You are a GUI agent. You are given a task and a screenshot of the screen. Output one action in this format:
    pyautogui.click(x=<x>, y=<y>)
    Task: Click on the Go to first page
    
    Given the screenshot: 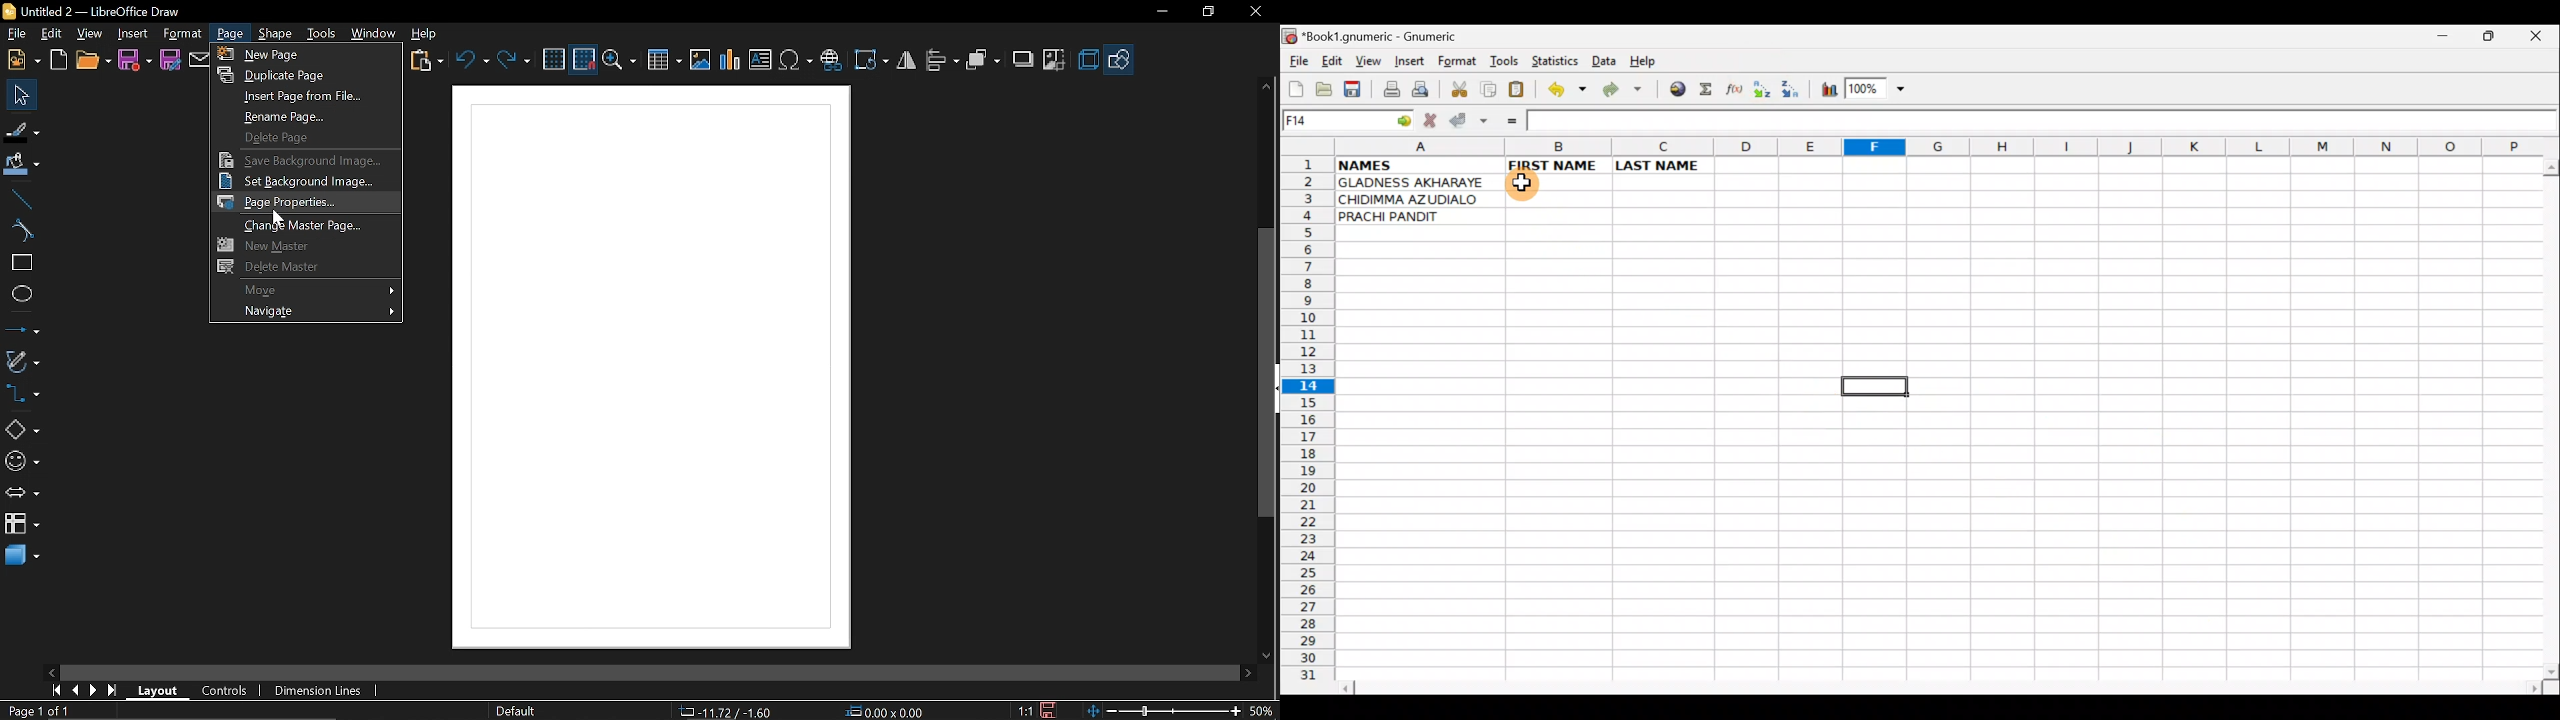 What is the action you would take?
    pyautogui.click(x=58, y=691)
    